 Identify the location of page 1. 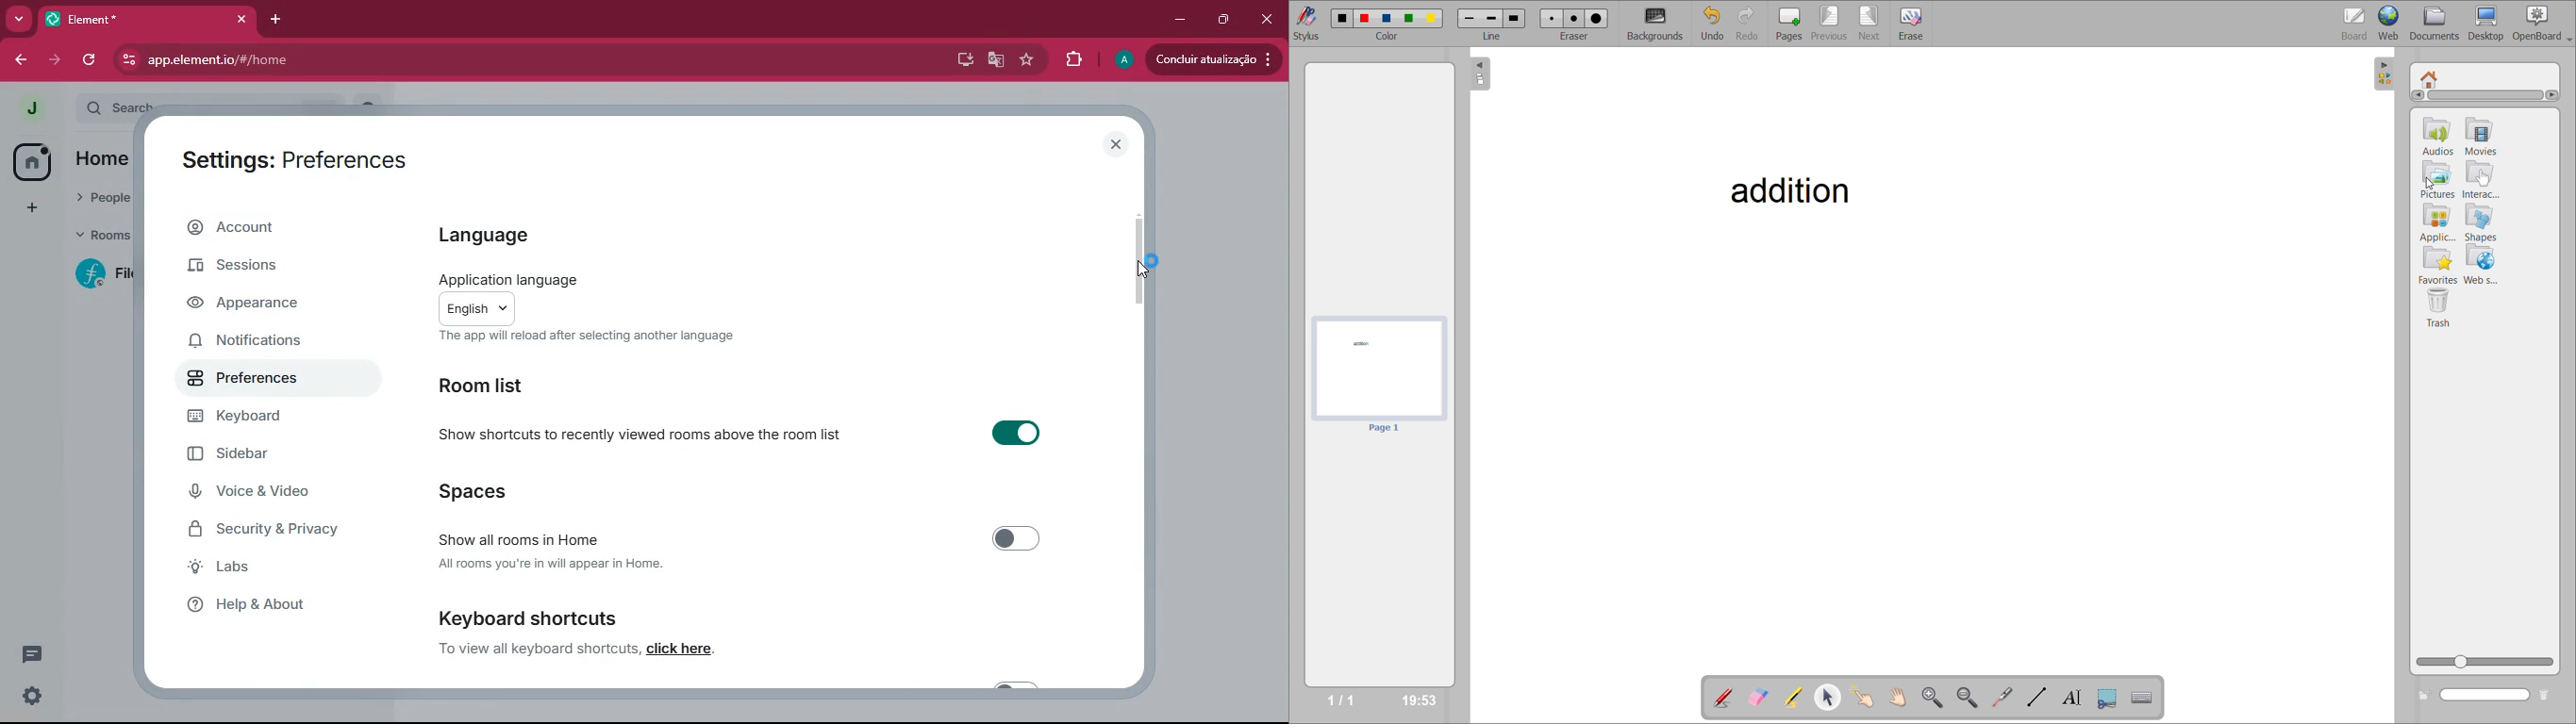
(1387, 428).